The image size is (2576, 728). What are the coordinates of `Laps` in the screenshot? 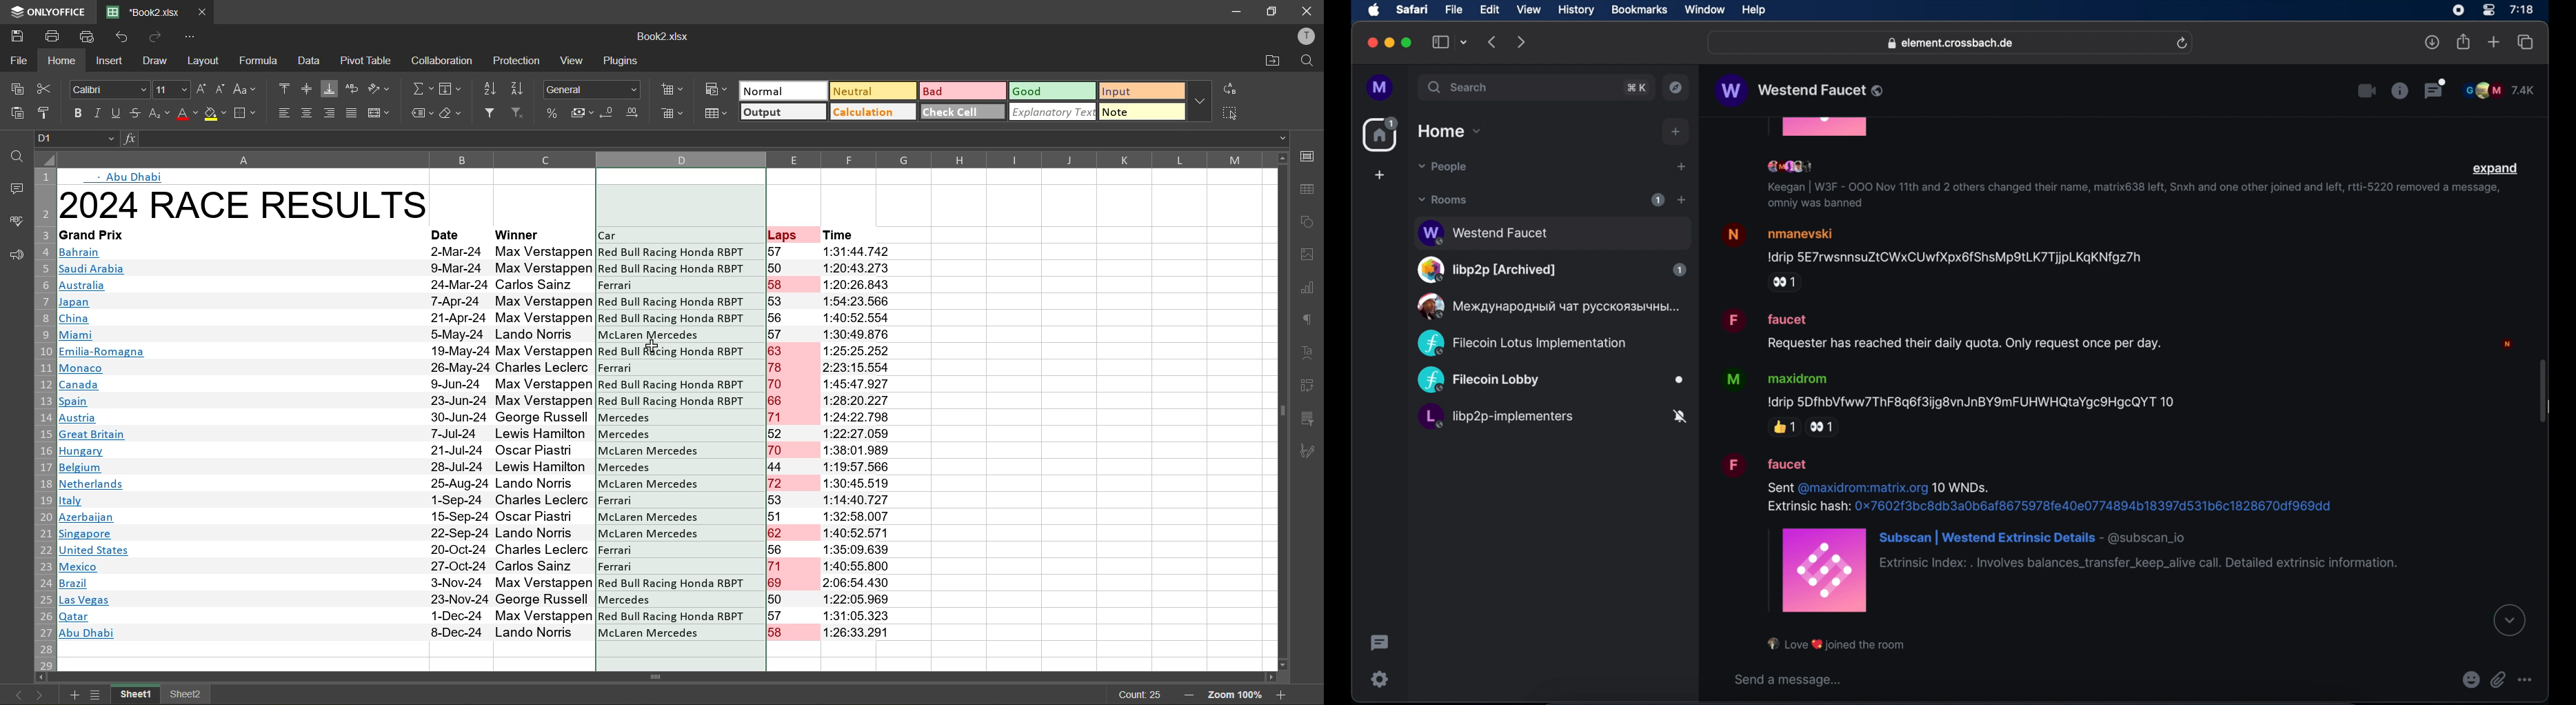 It's located at (782, 235).